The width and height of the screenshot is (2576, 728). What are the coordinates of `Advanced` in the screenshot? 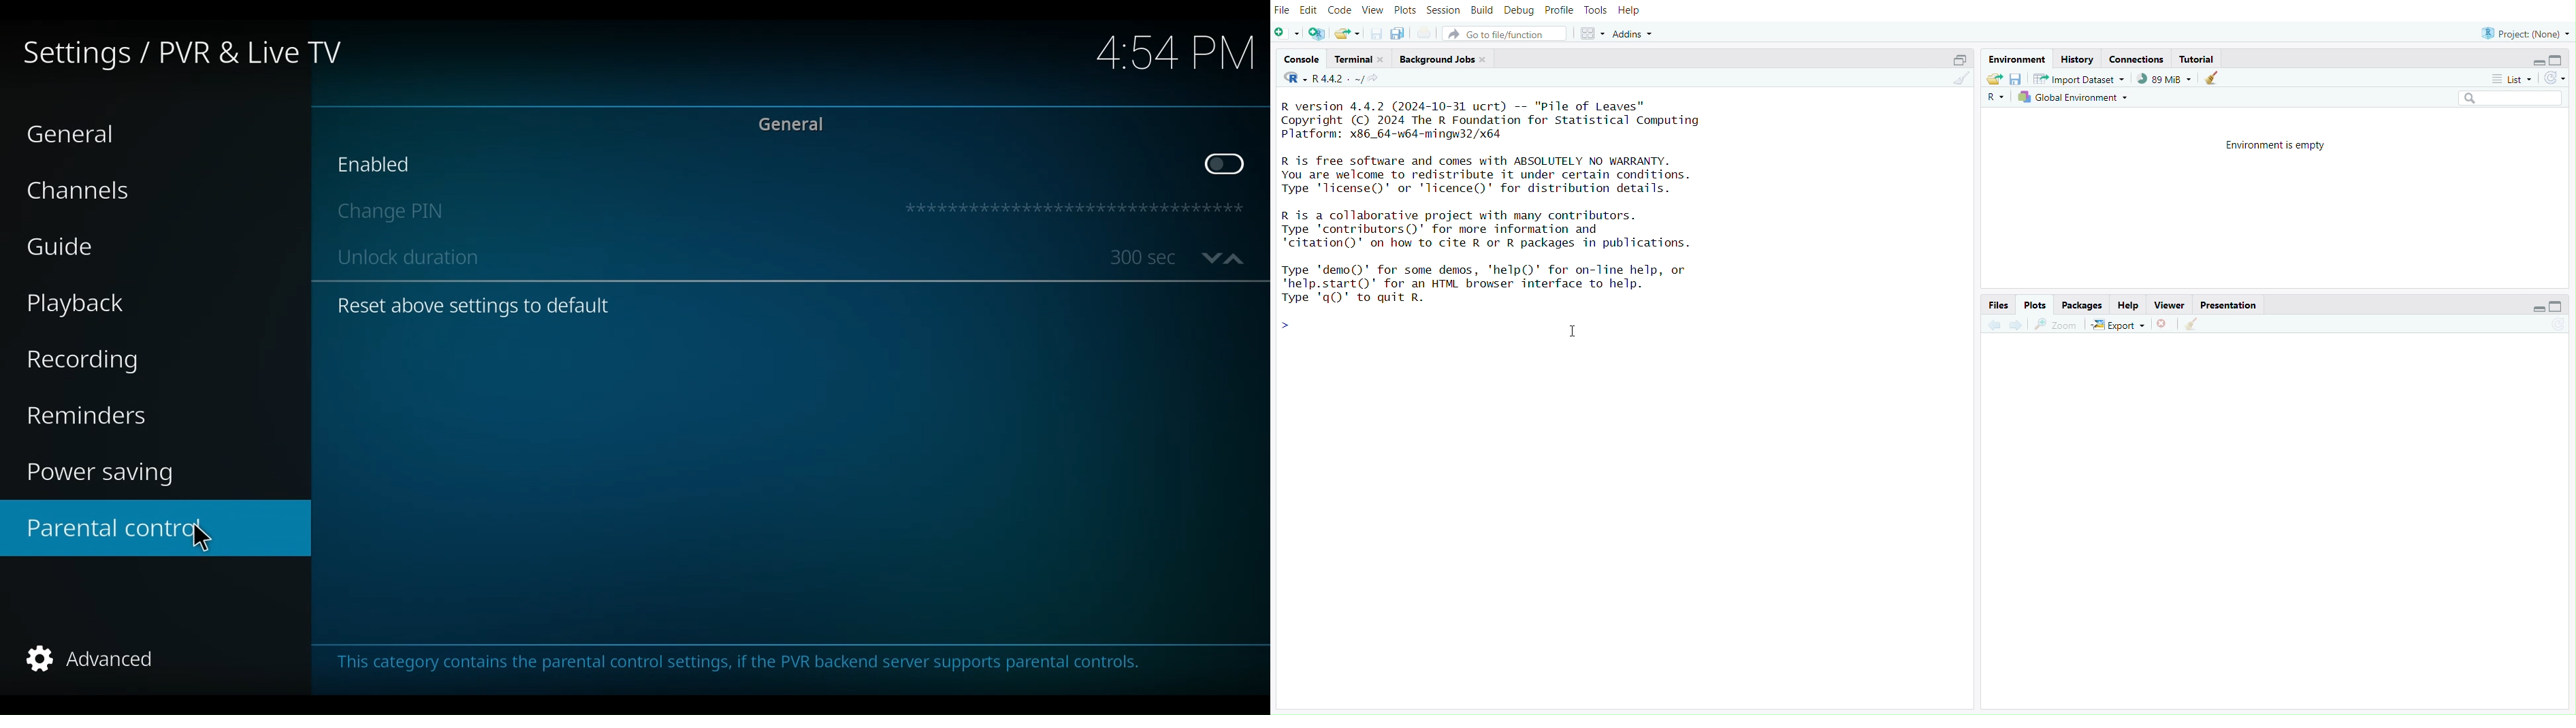 It's located at (92, 659).